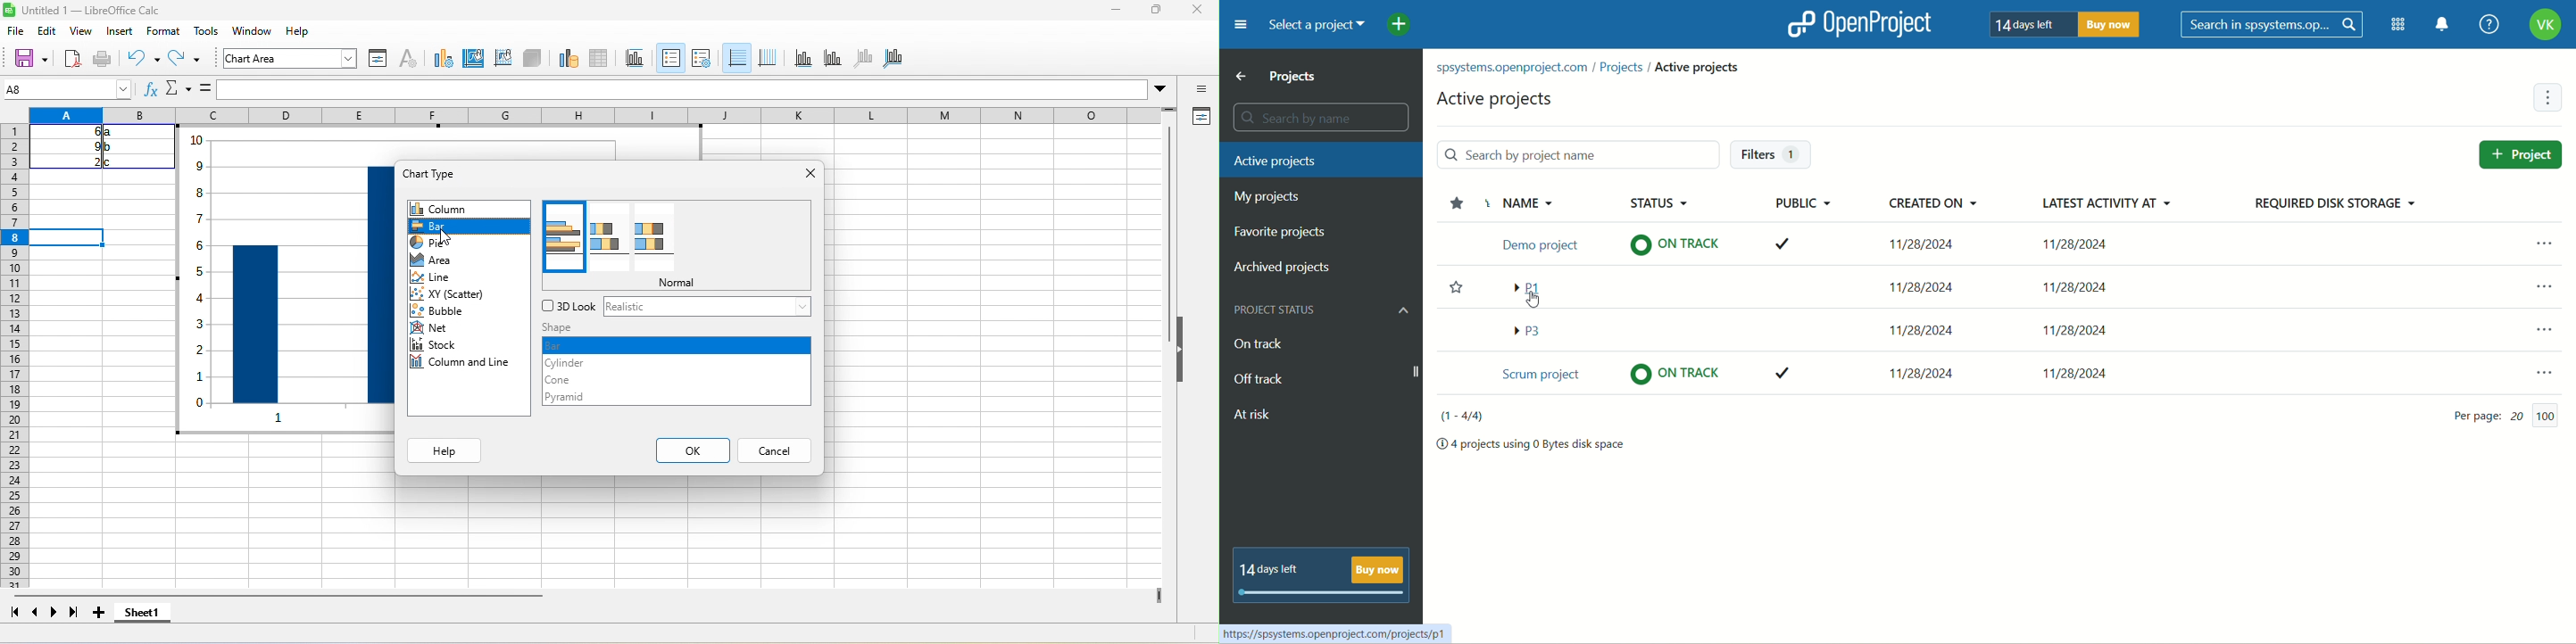  Describe the element at coordinates (1403, 22) in the screenshot. I see `add project` at that location.